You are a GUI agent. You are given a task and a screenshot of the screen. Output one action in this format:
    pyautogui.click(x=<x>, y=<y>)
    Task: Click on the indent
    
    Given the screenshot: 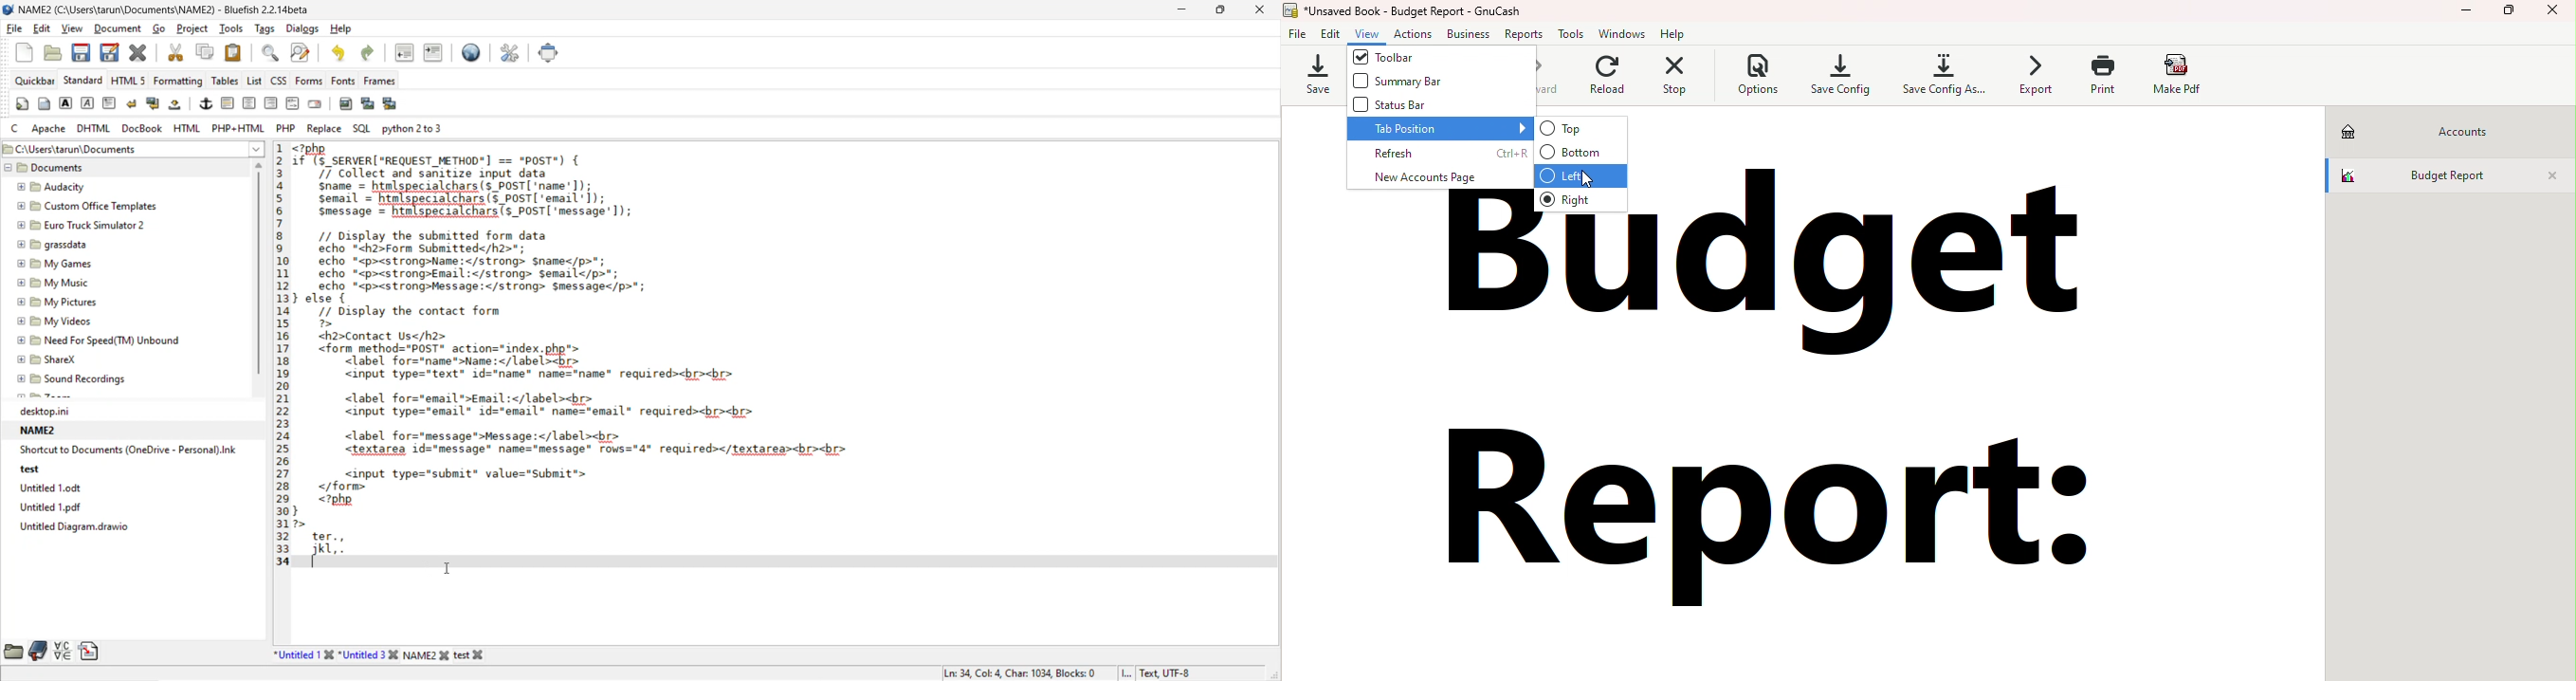 What is the action you would take?
    pyautogui.click(x=432, y=53)
    